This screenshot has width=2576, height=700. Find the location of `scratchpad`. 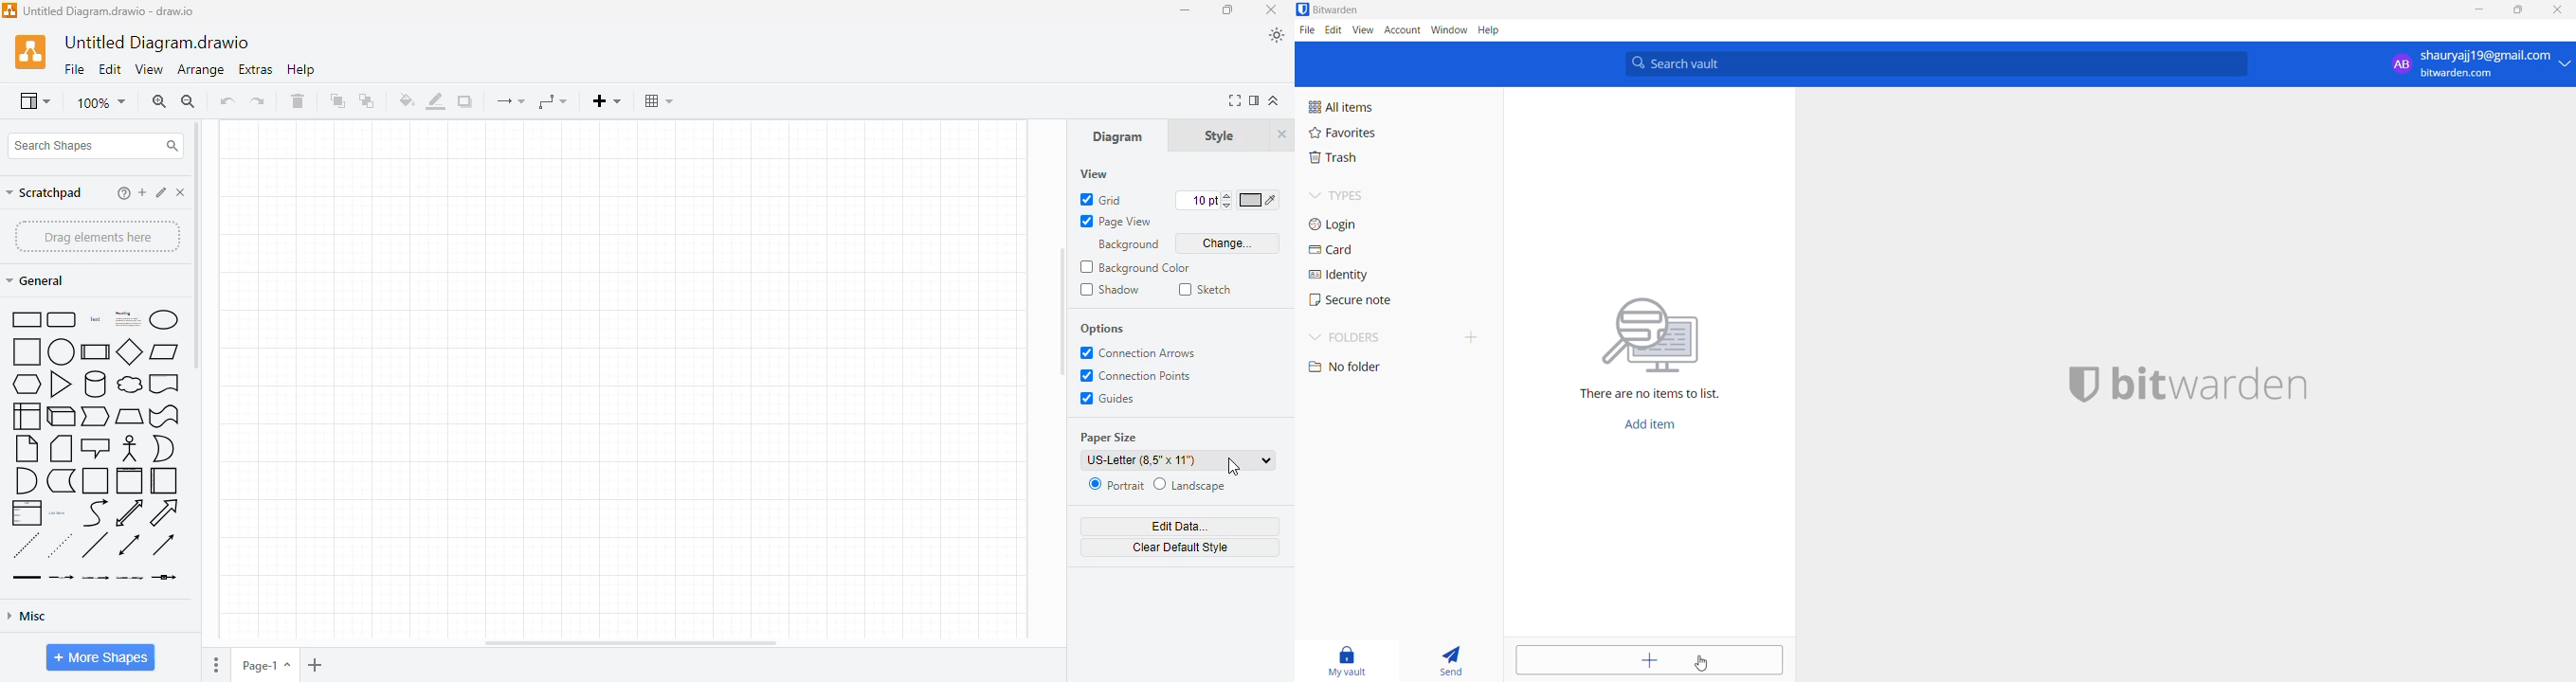

scratchpad is located at coordinates (45, 193).